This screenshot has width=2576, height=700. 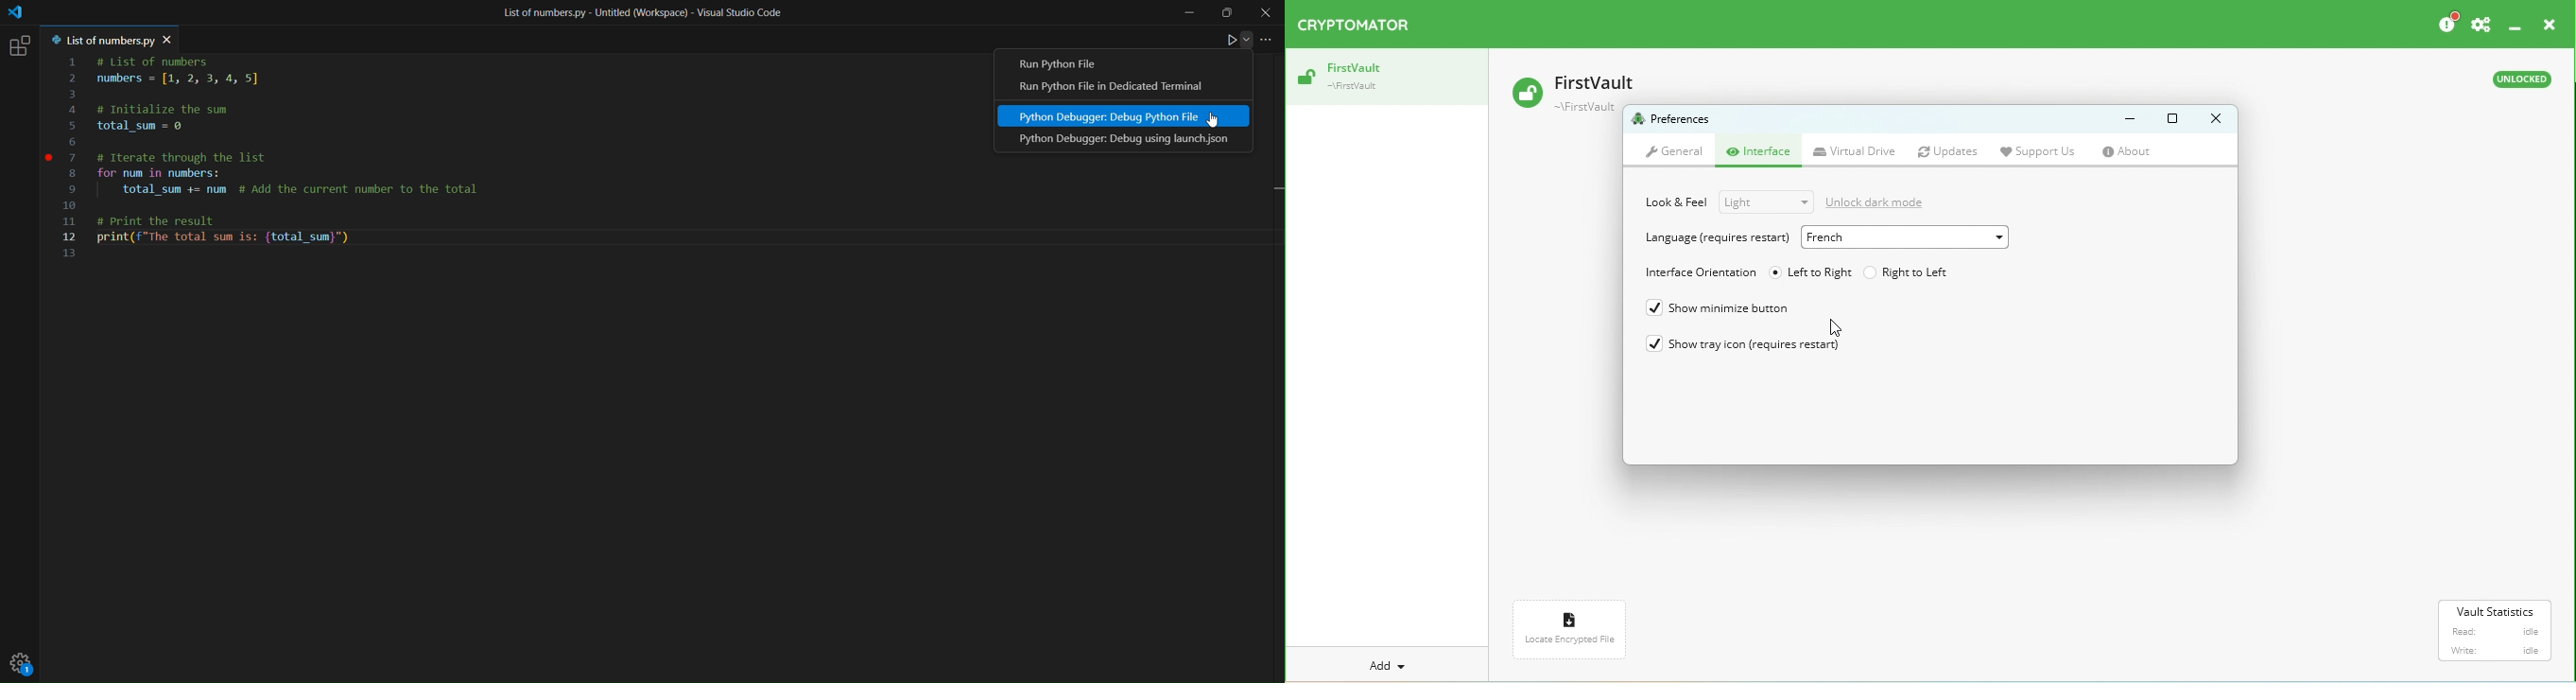 What do you see at coordinates (1067, 64) in the screenshot?
I see `run python file` at bounding box center [1067, 64].